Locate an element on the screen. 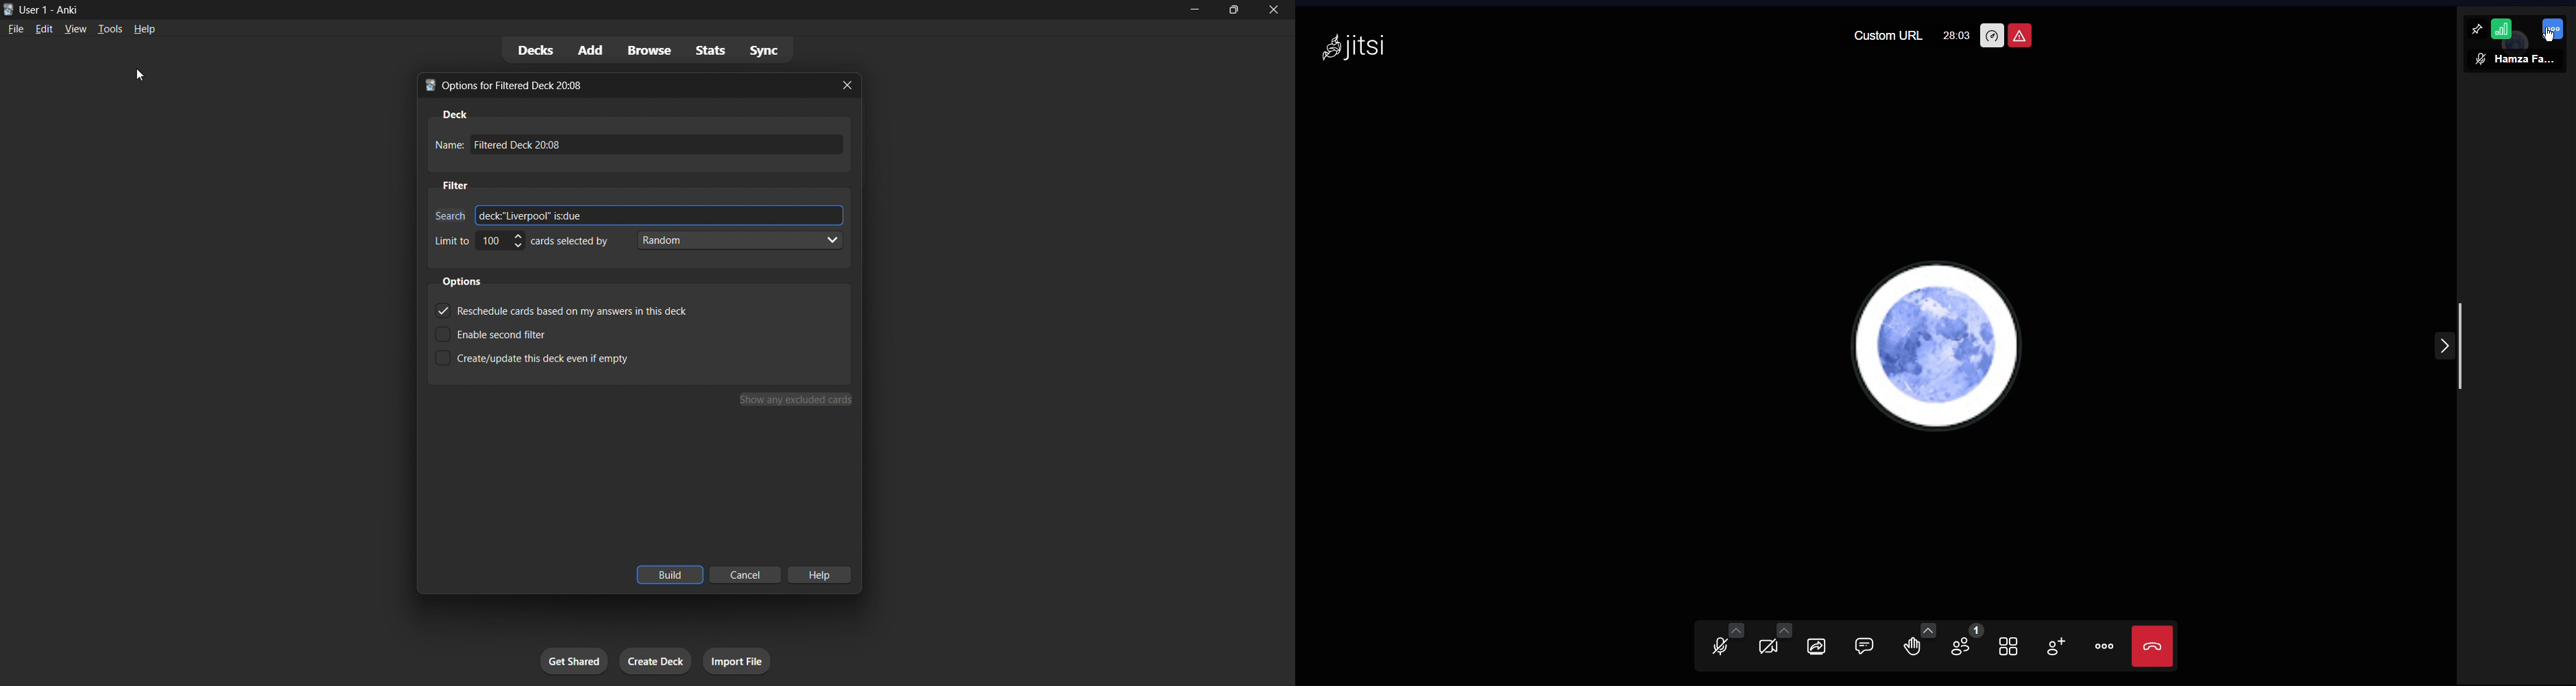 The height and width of the screenshot is (700, 2576). close is located at coordinates (1274, 9).